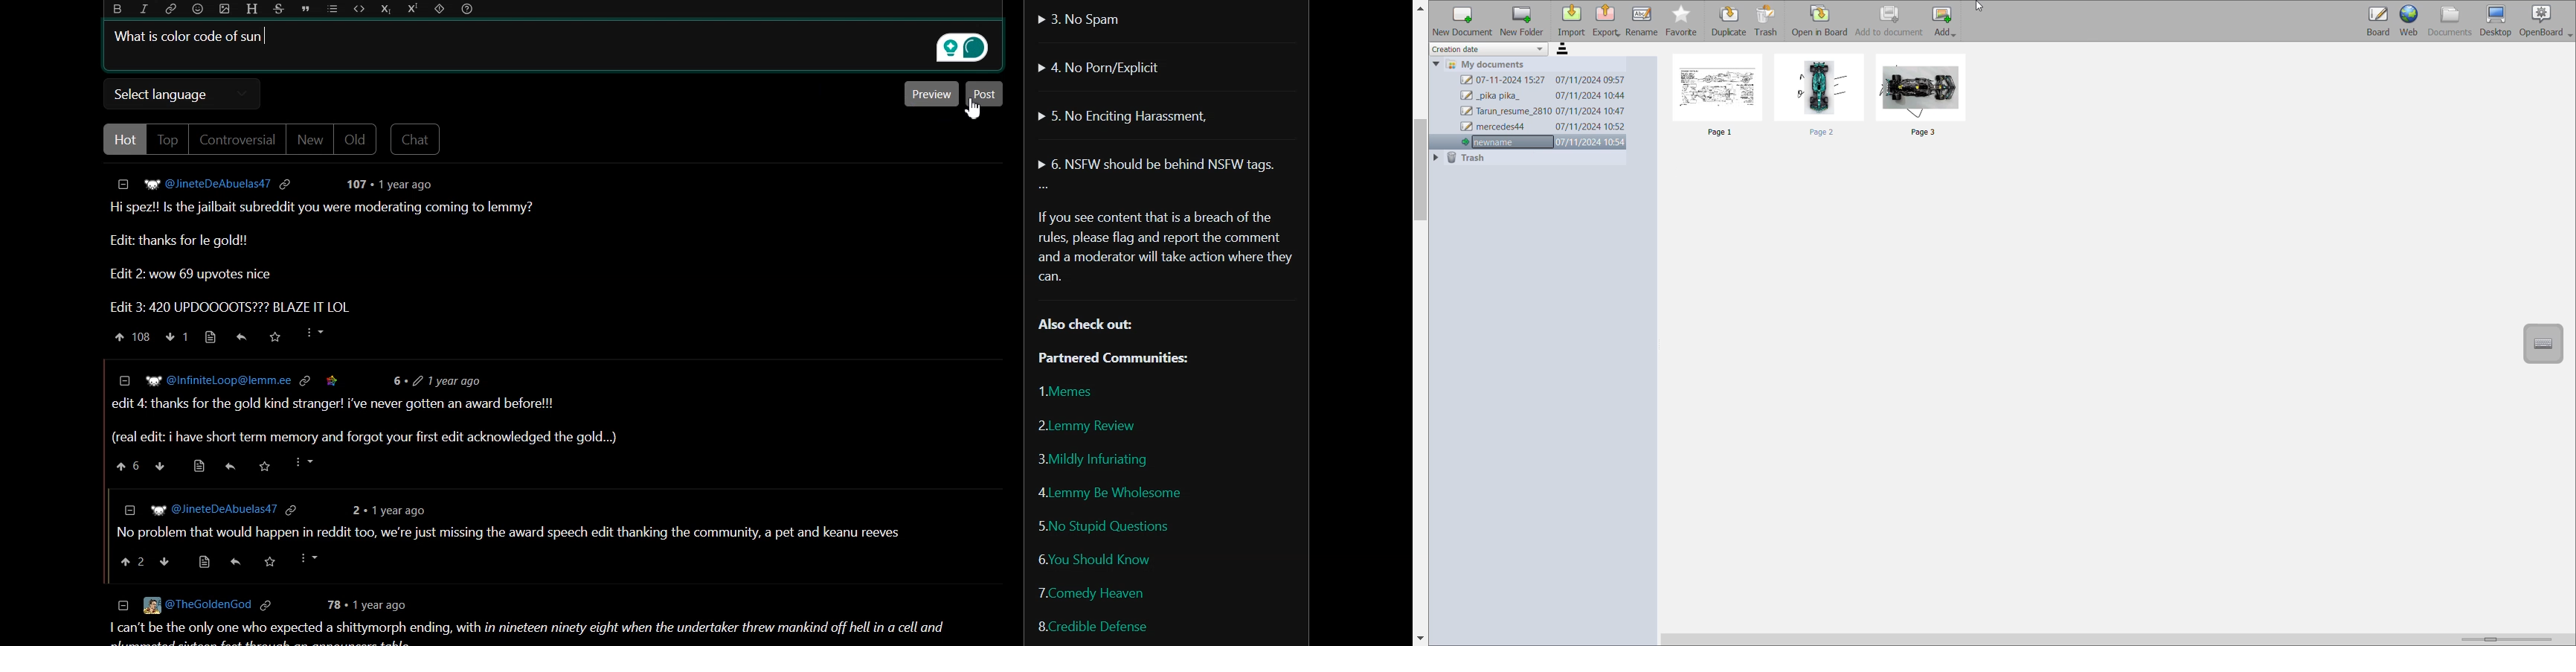 The width and height of the screenshot is (2576, 672). I want to click on Select language, so click(184, 95).